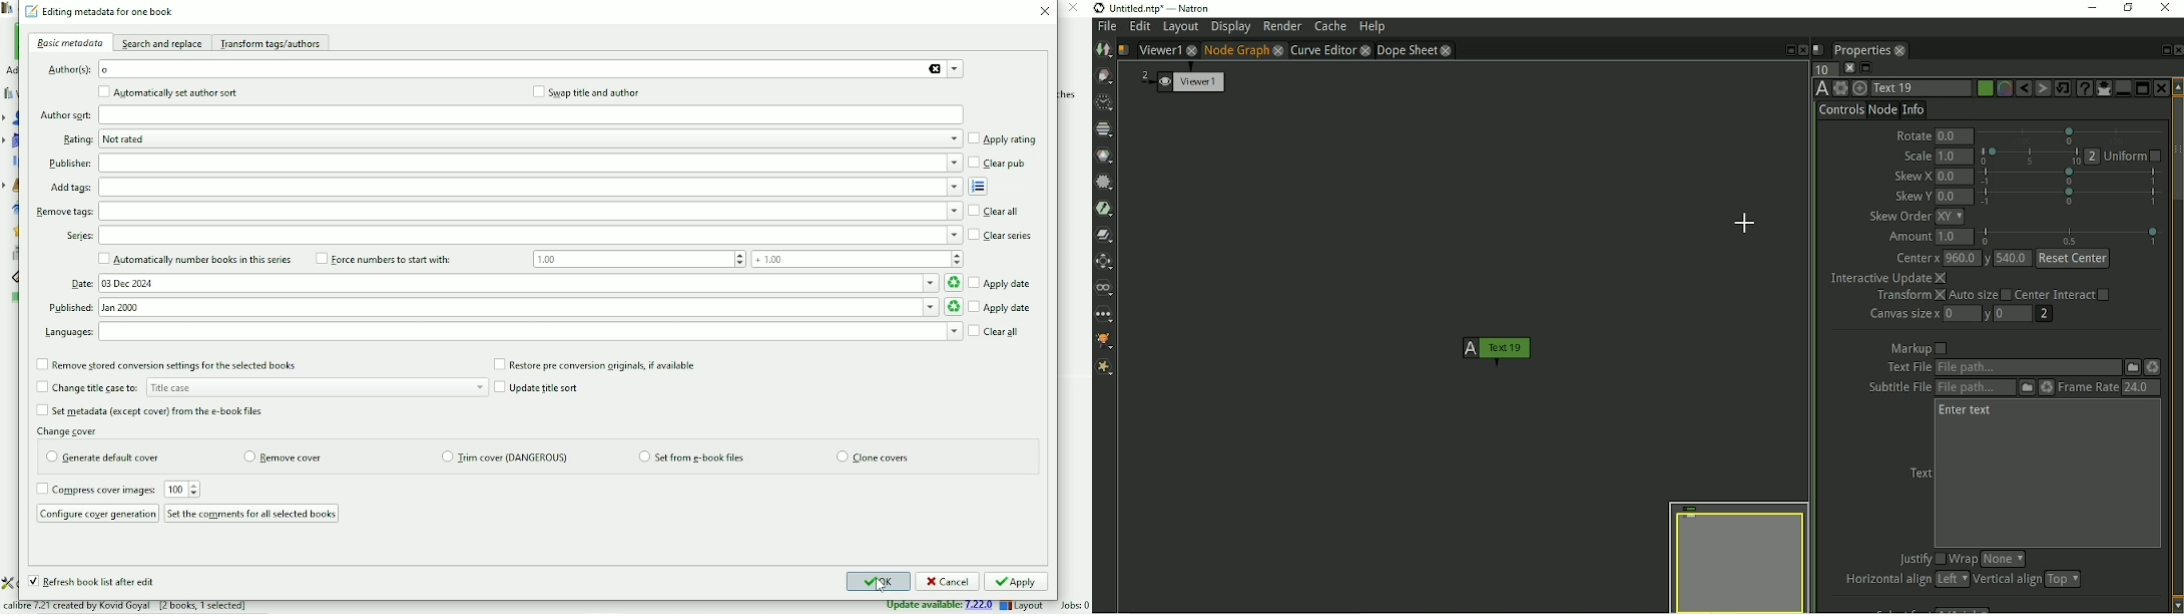 Image resolution: width=2184 pixels, height=616 pixels. What do you see at coordinates (70, 430) in the screenshot?
I see `Change cover` at bounding box center [70, 430].